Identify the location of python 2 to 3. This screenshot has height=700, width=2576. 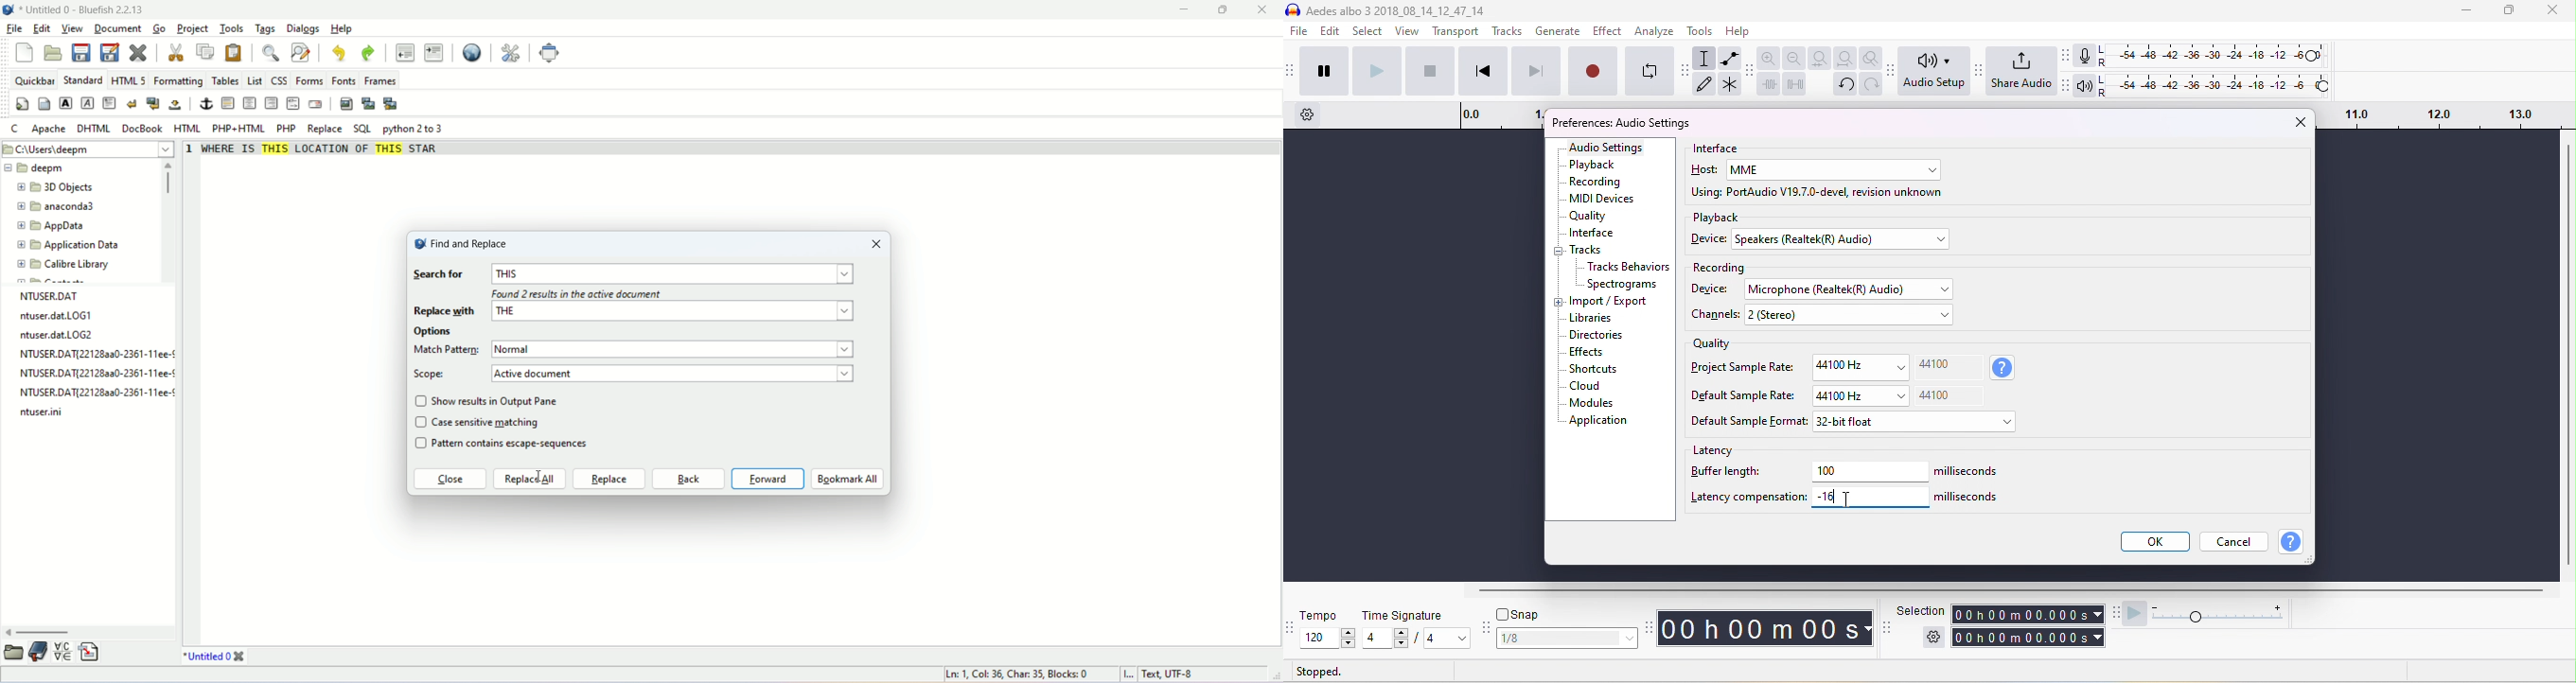
(416, 129).